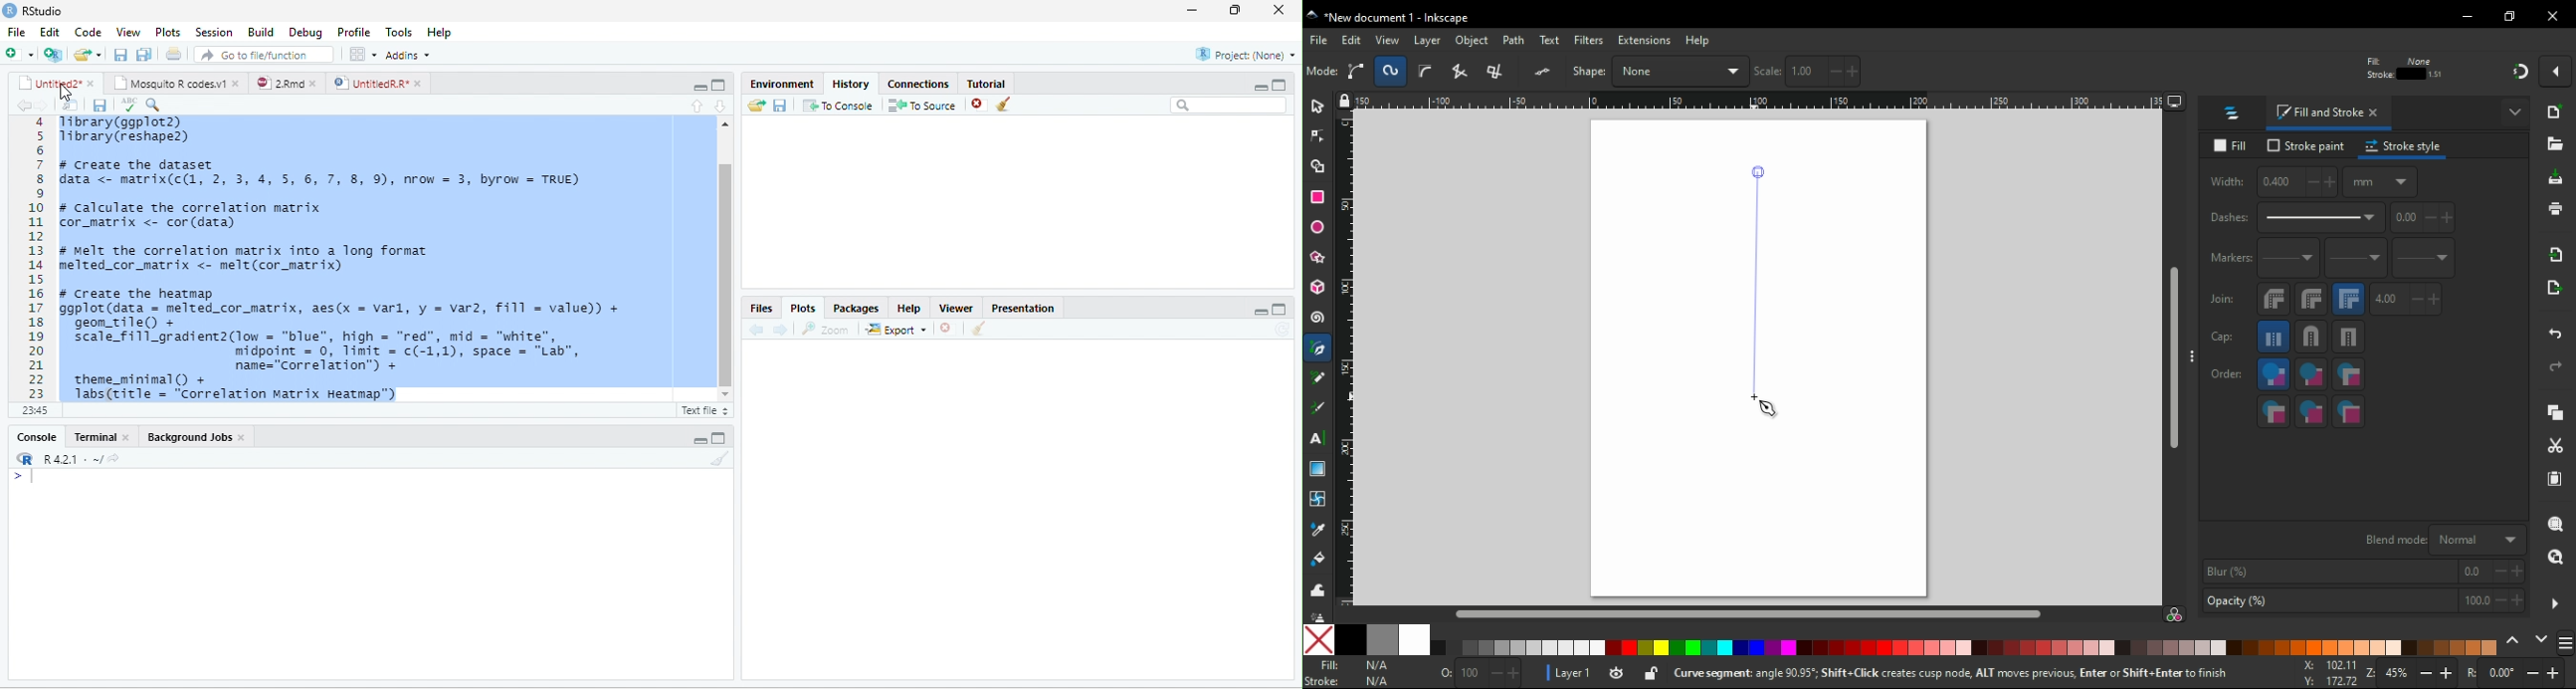 This screenshot has width=2576, height=700. I want to click on export, so click(896, 331).